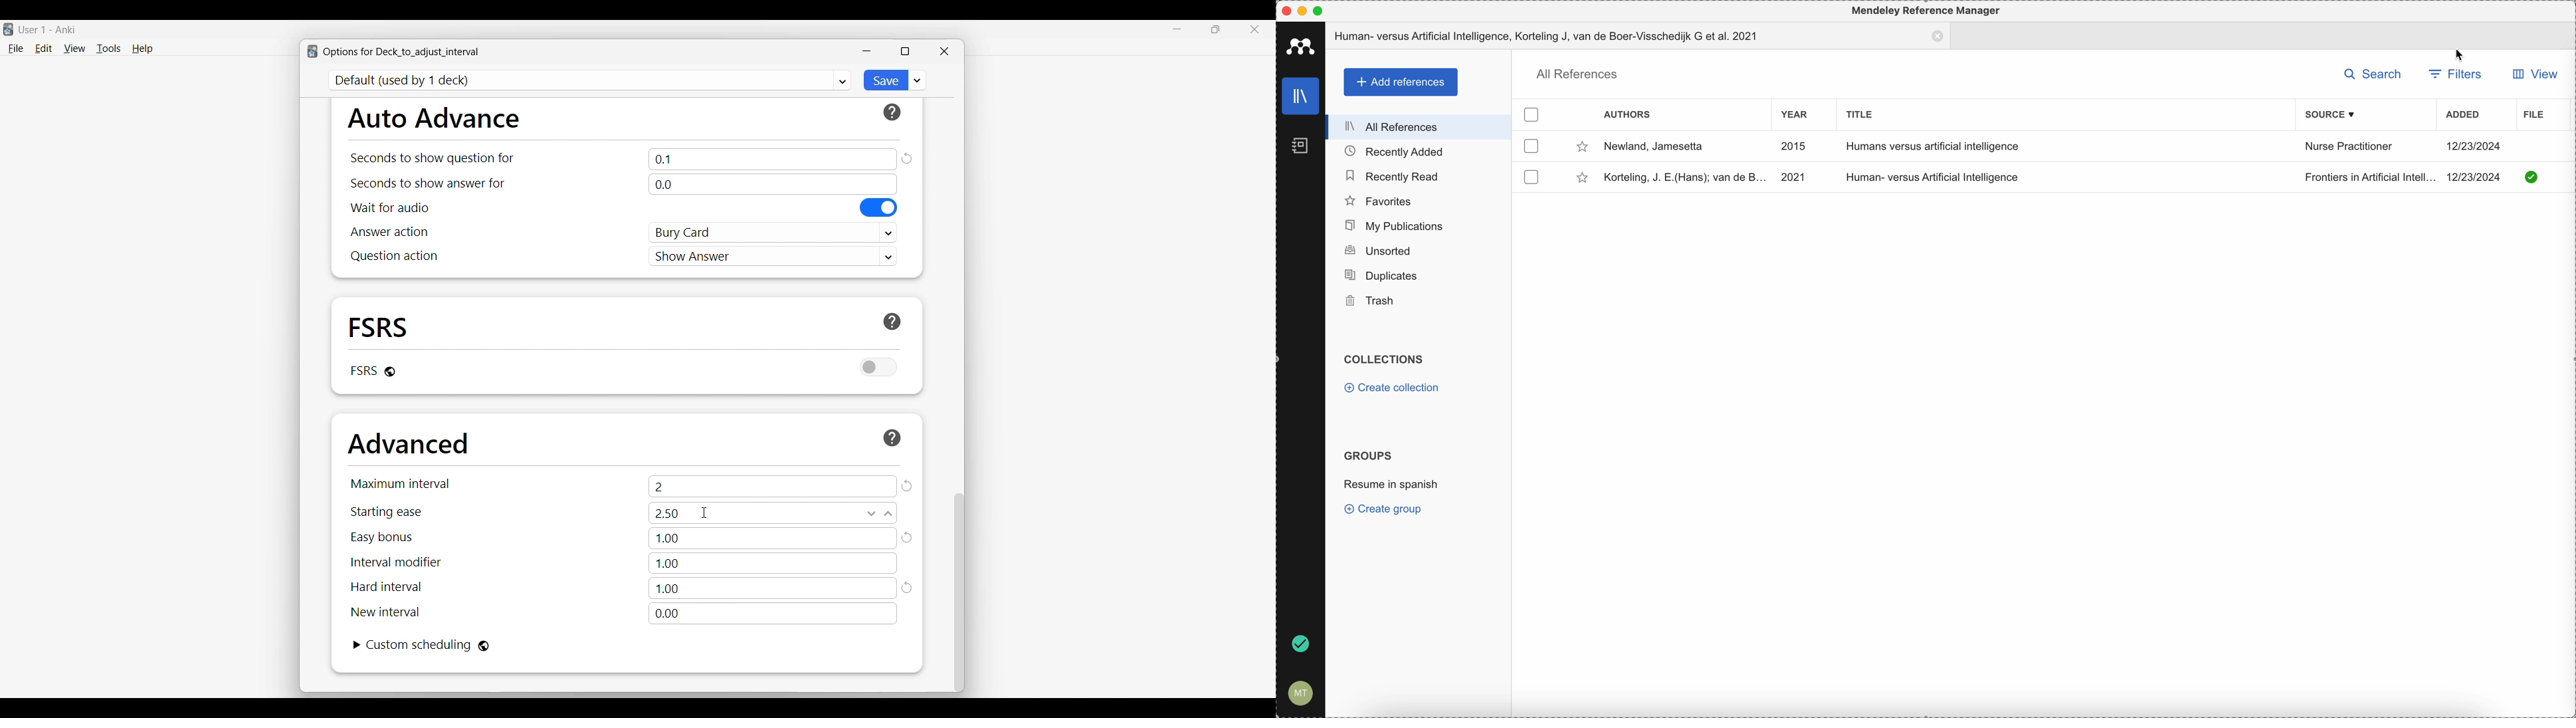  What do you see at coordinates (1300, 46) in the screenshot?
I see `Mendeley icon` at bounding box center [1300, 46].